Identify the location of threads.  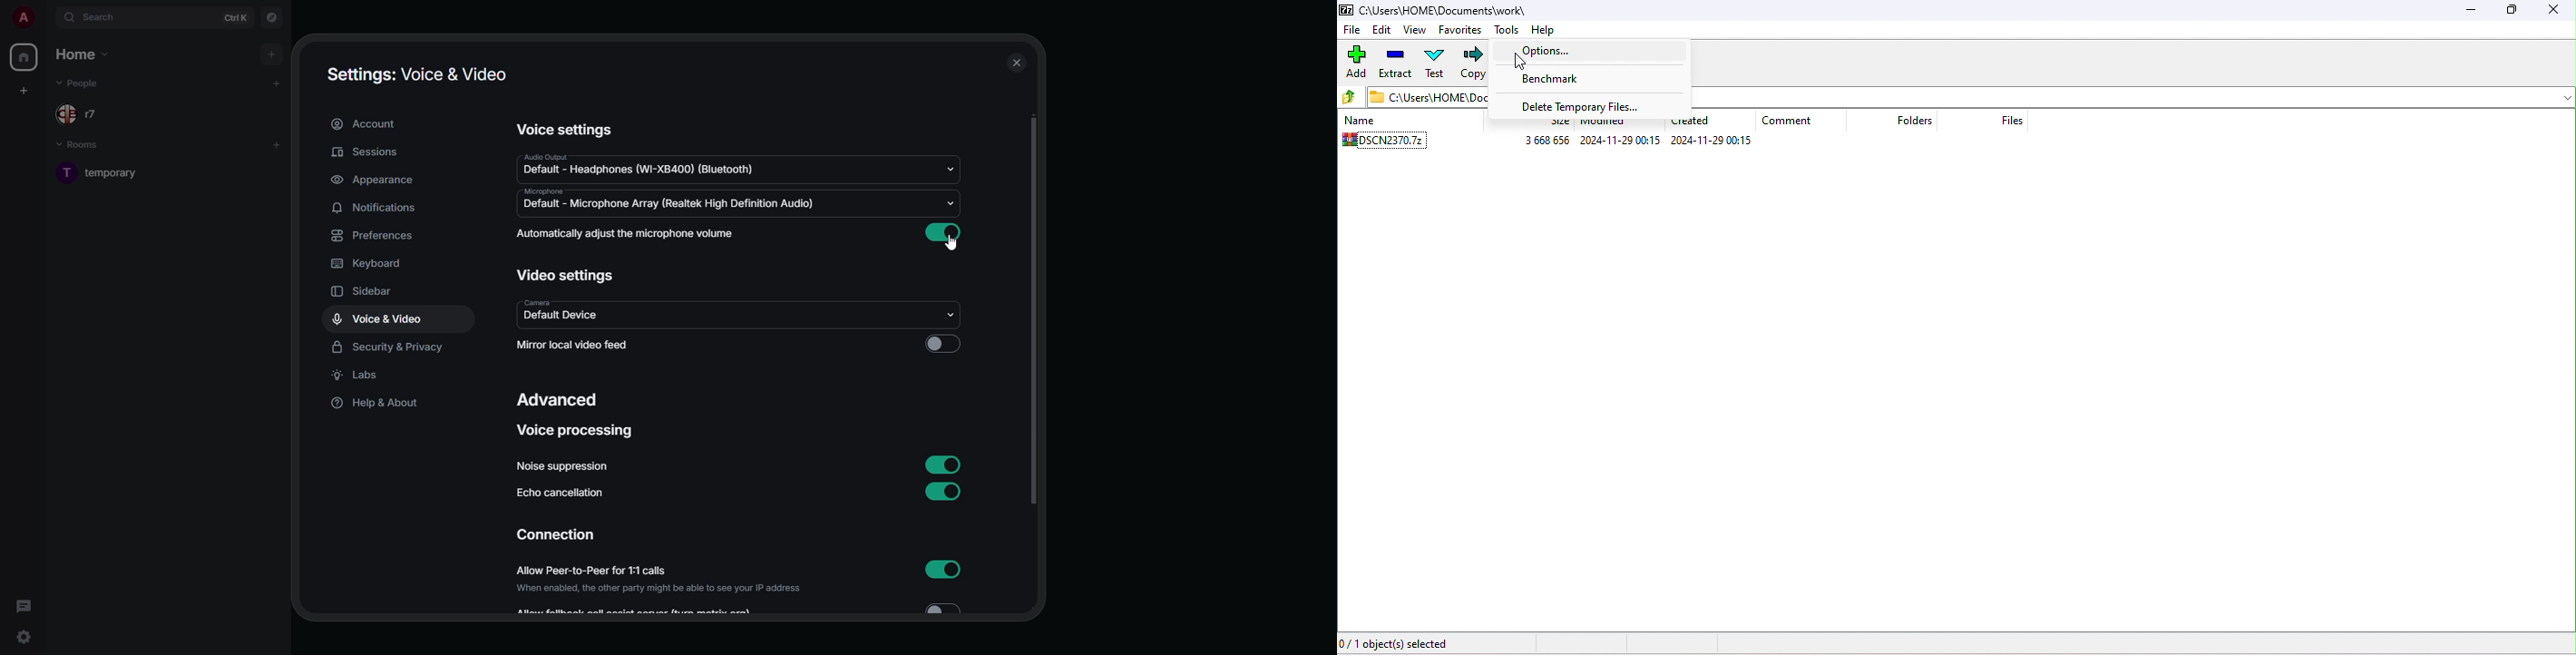
(25, 606).